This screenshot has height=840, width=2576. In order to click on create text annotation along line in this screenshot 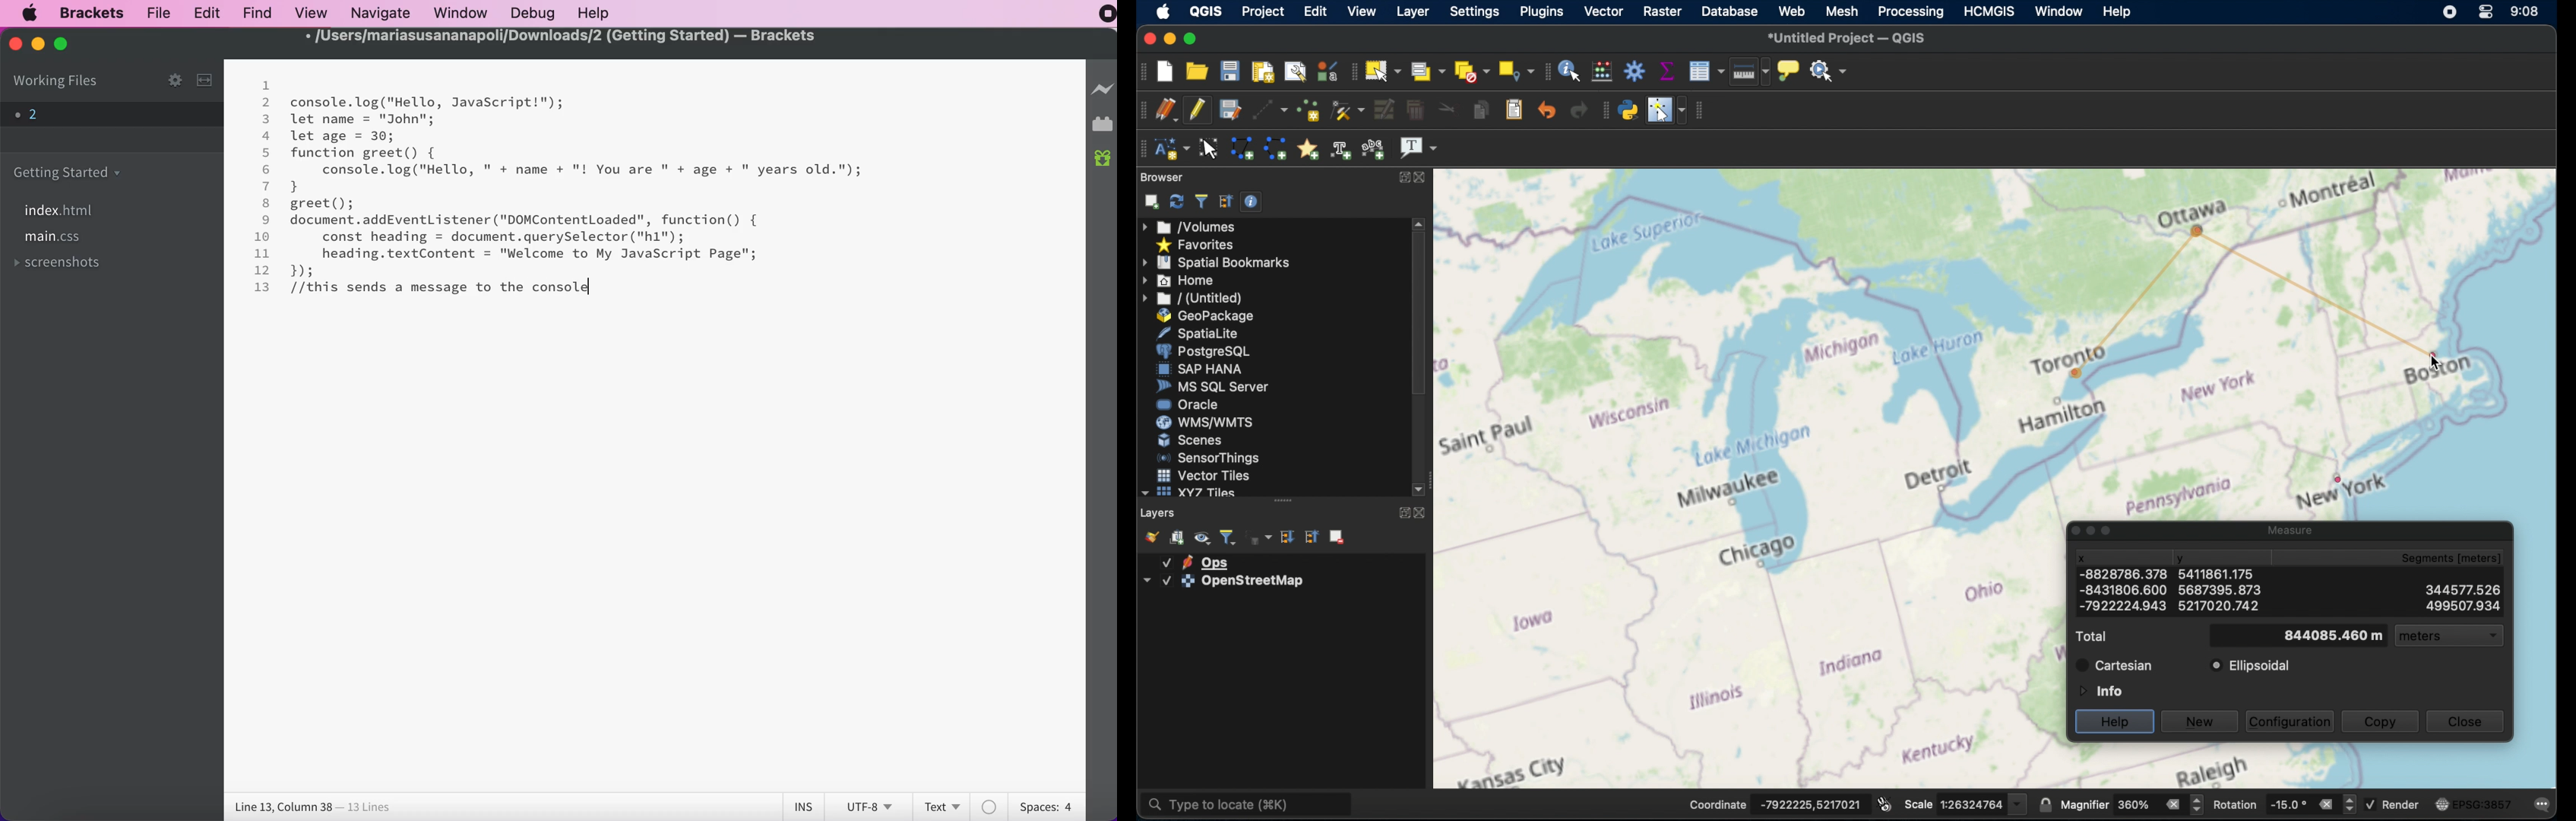, I will do `click(1341, 149)`.